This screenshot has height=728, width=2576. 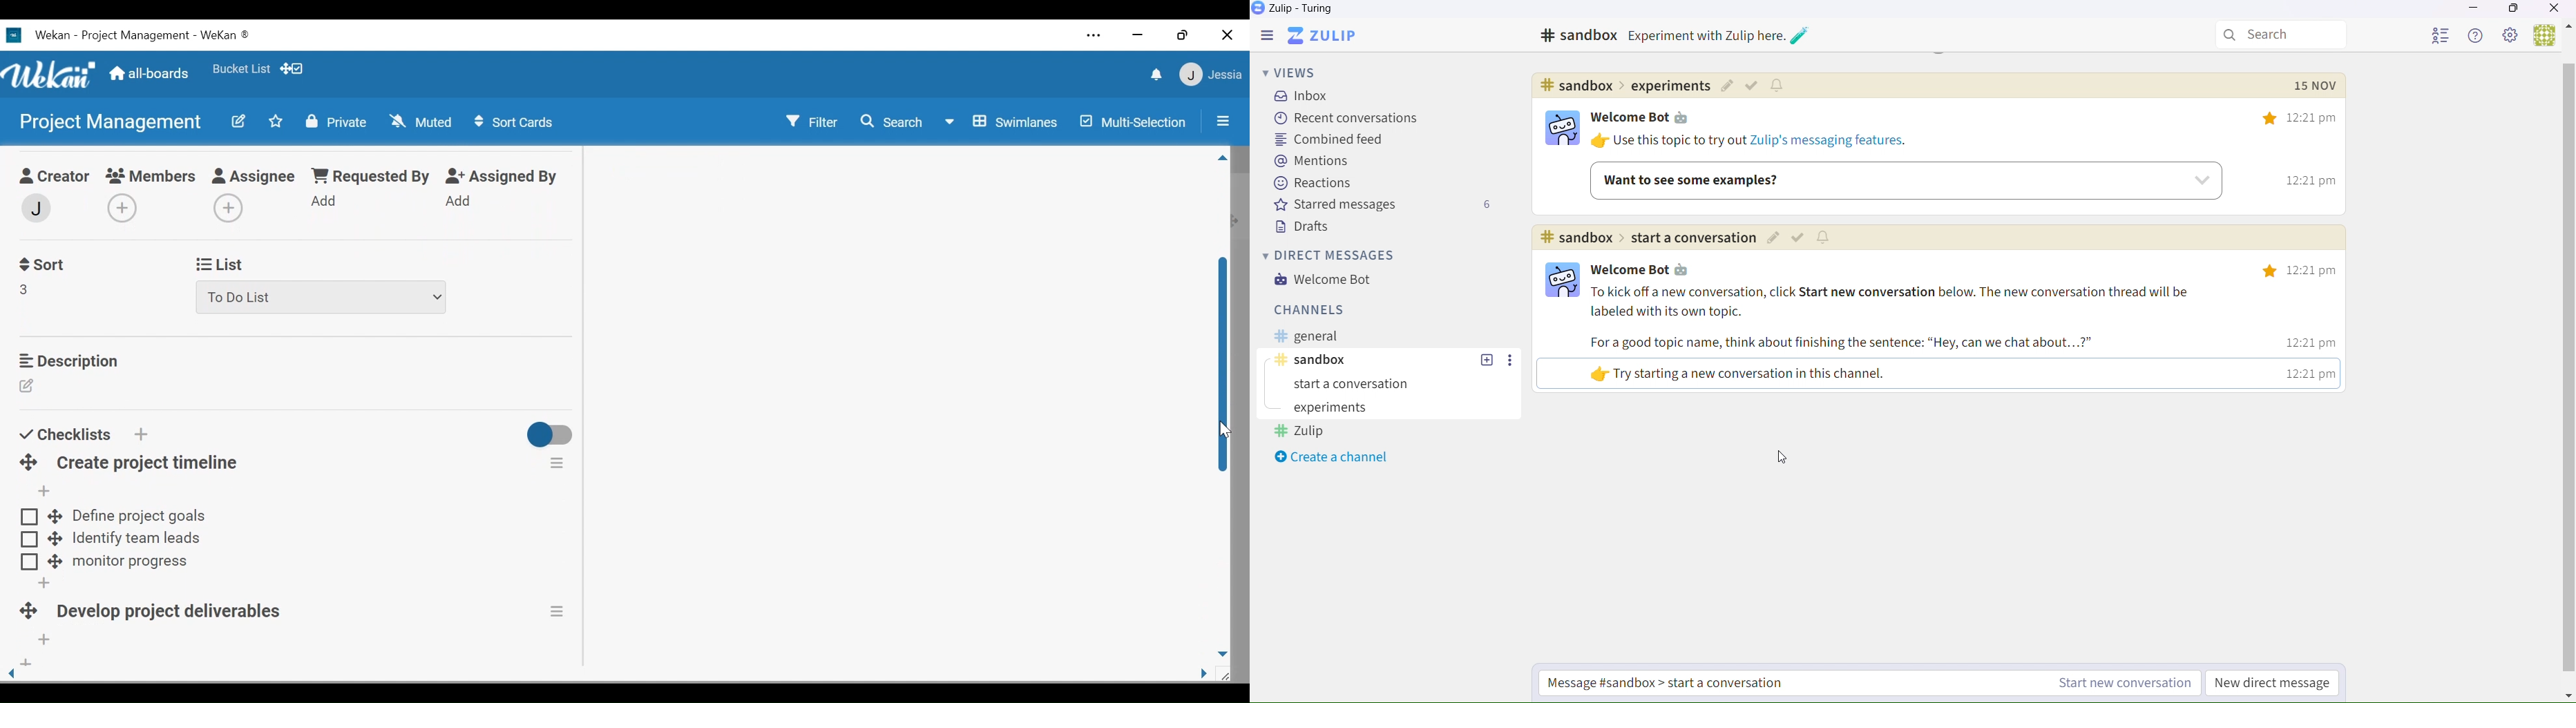 What do you see at coordinates (29, 463) in the screenshot?
I see `Desktop drag handles` at bounding box center [29, 463].